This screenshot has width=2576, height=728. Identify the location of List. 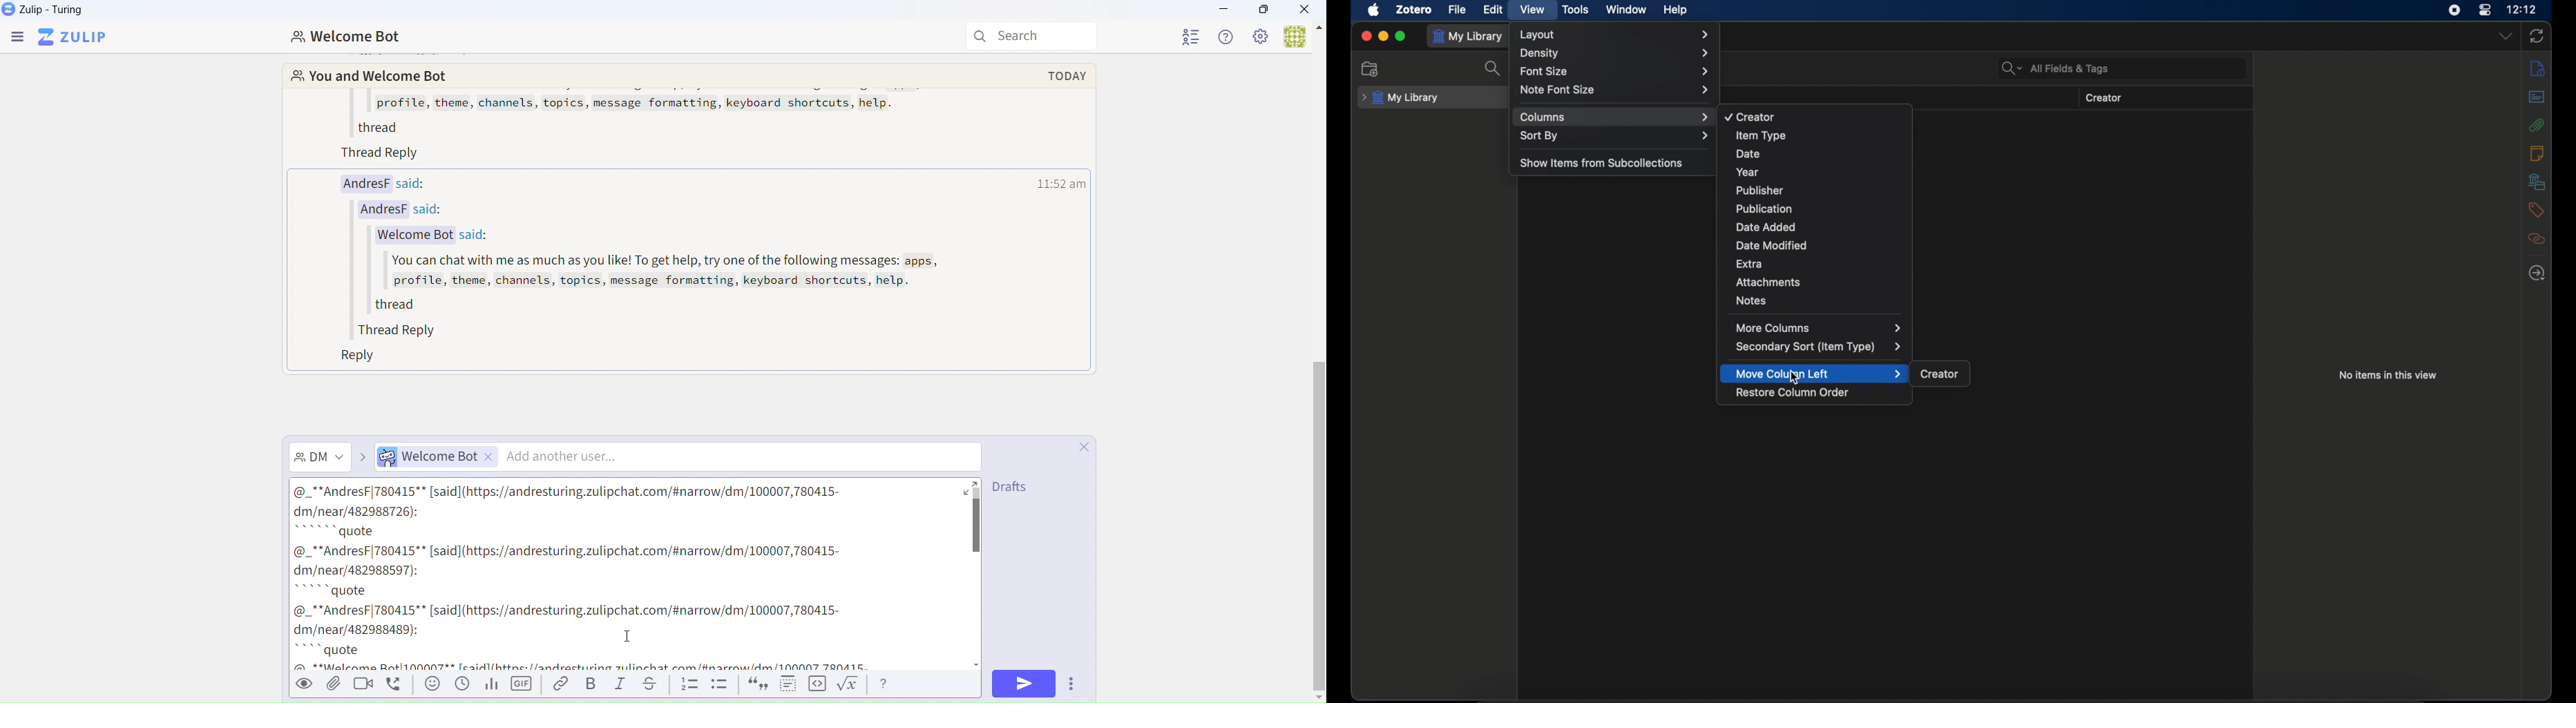
(720, 685).